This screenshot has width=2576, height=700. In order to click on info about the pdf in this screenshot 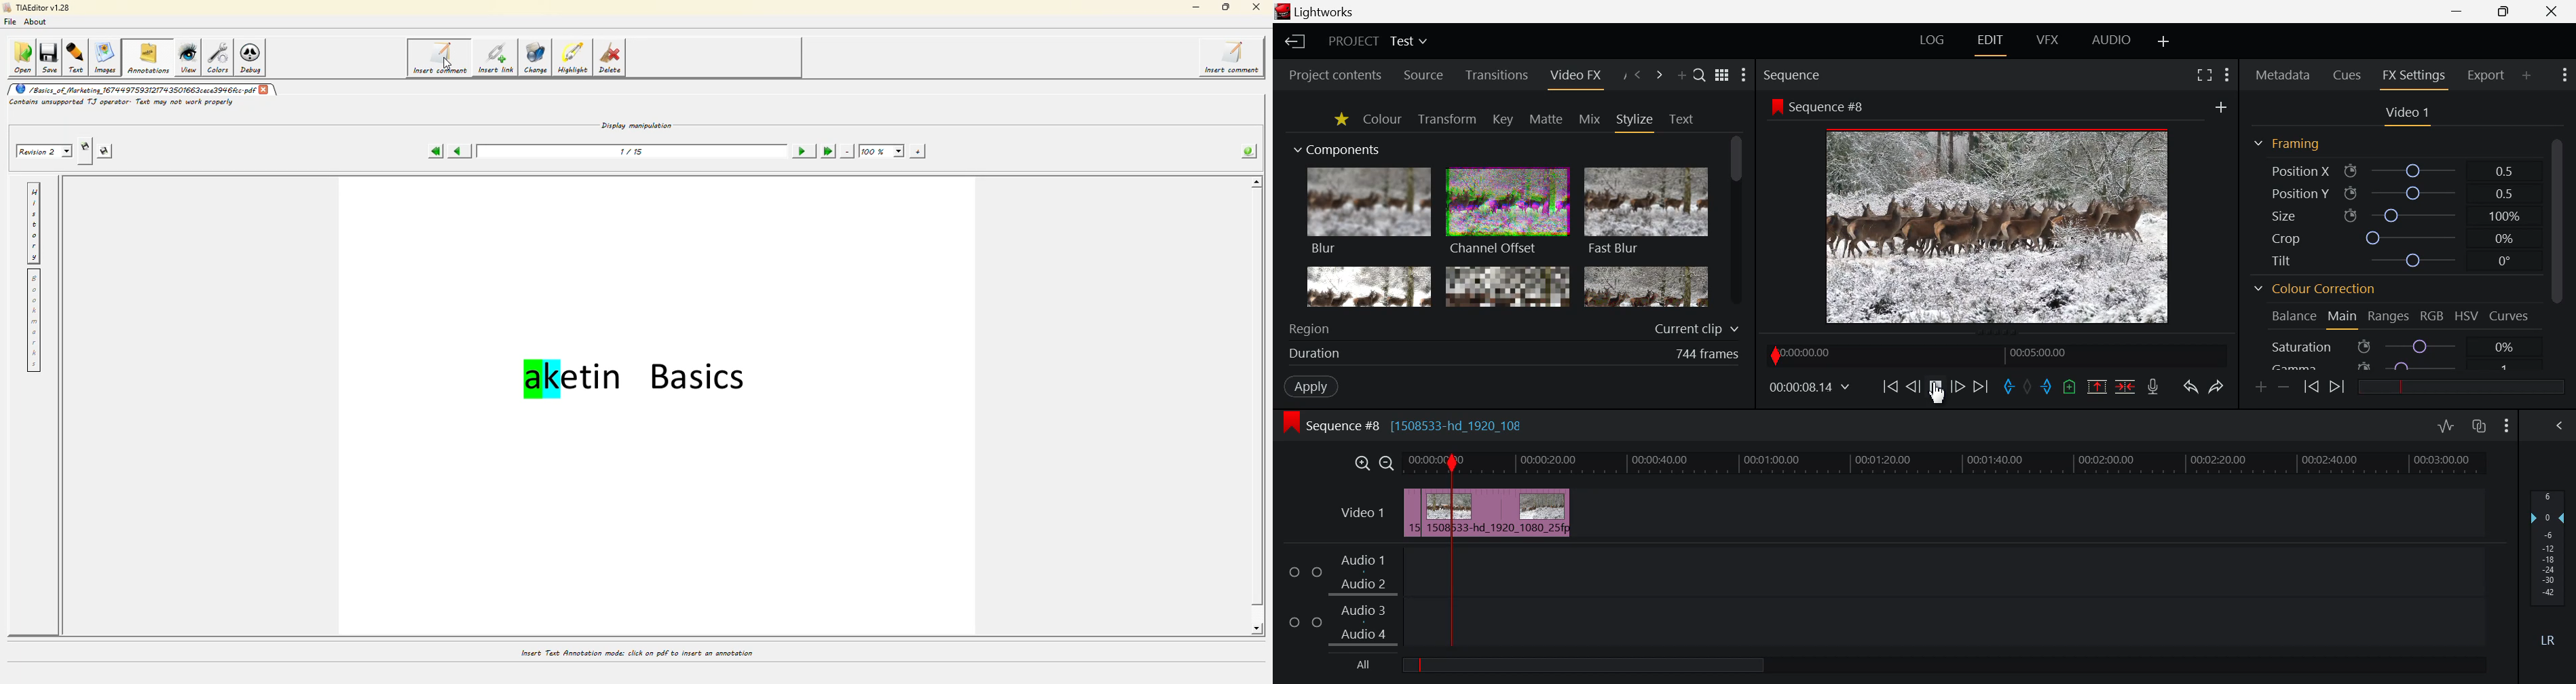, I will do `click(1246, 152)`.